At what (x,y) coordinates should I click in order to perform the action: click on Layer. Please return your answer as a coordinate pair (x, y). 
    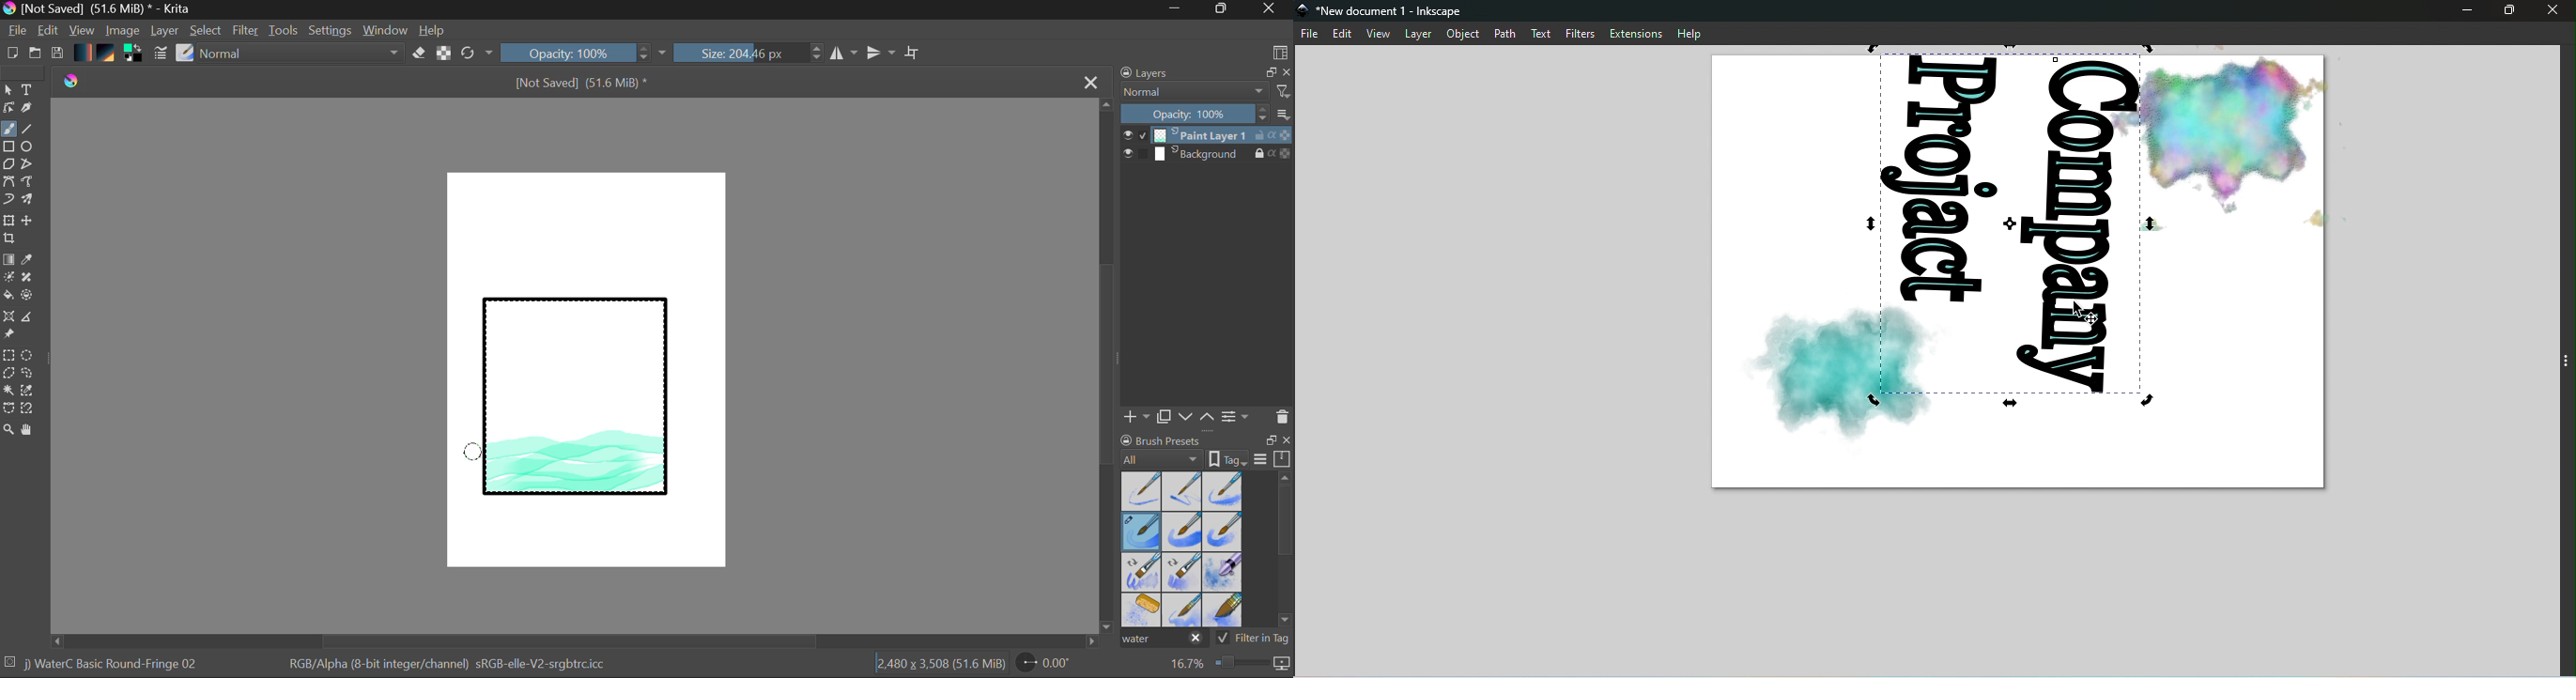
    Looking at the image, I should click on (1417, 35).